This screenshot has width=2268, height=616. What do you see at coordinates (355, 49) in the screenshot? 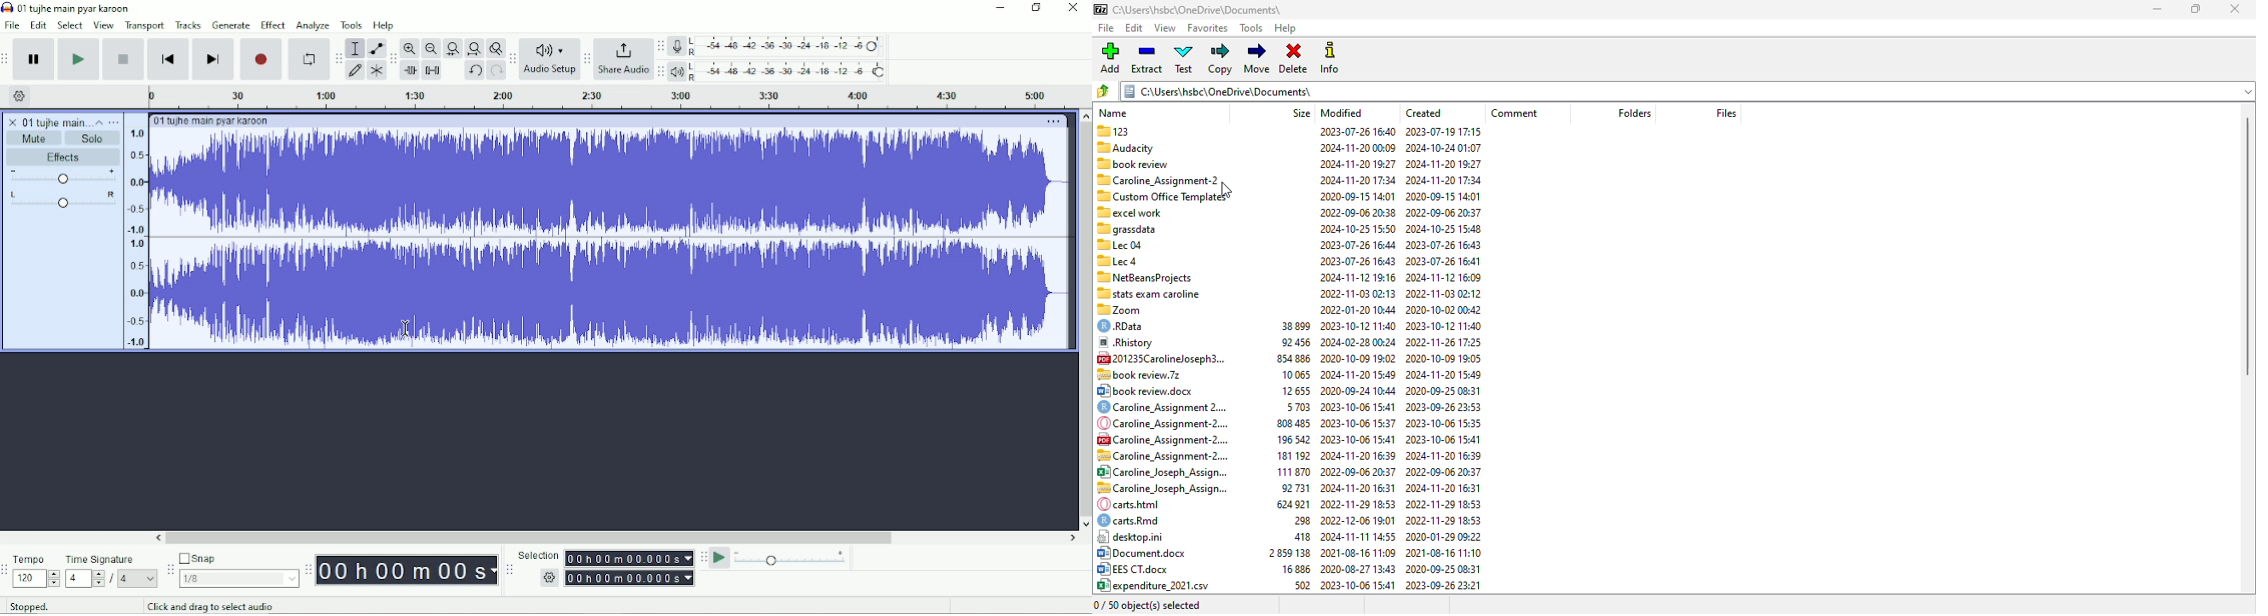
I see `Selection tool` at bounding box center [355, 49].